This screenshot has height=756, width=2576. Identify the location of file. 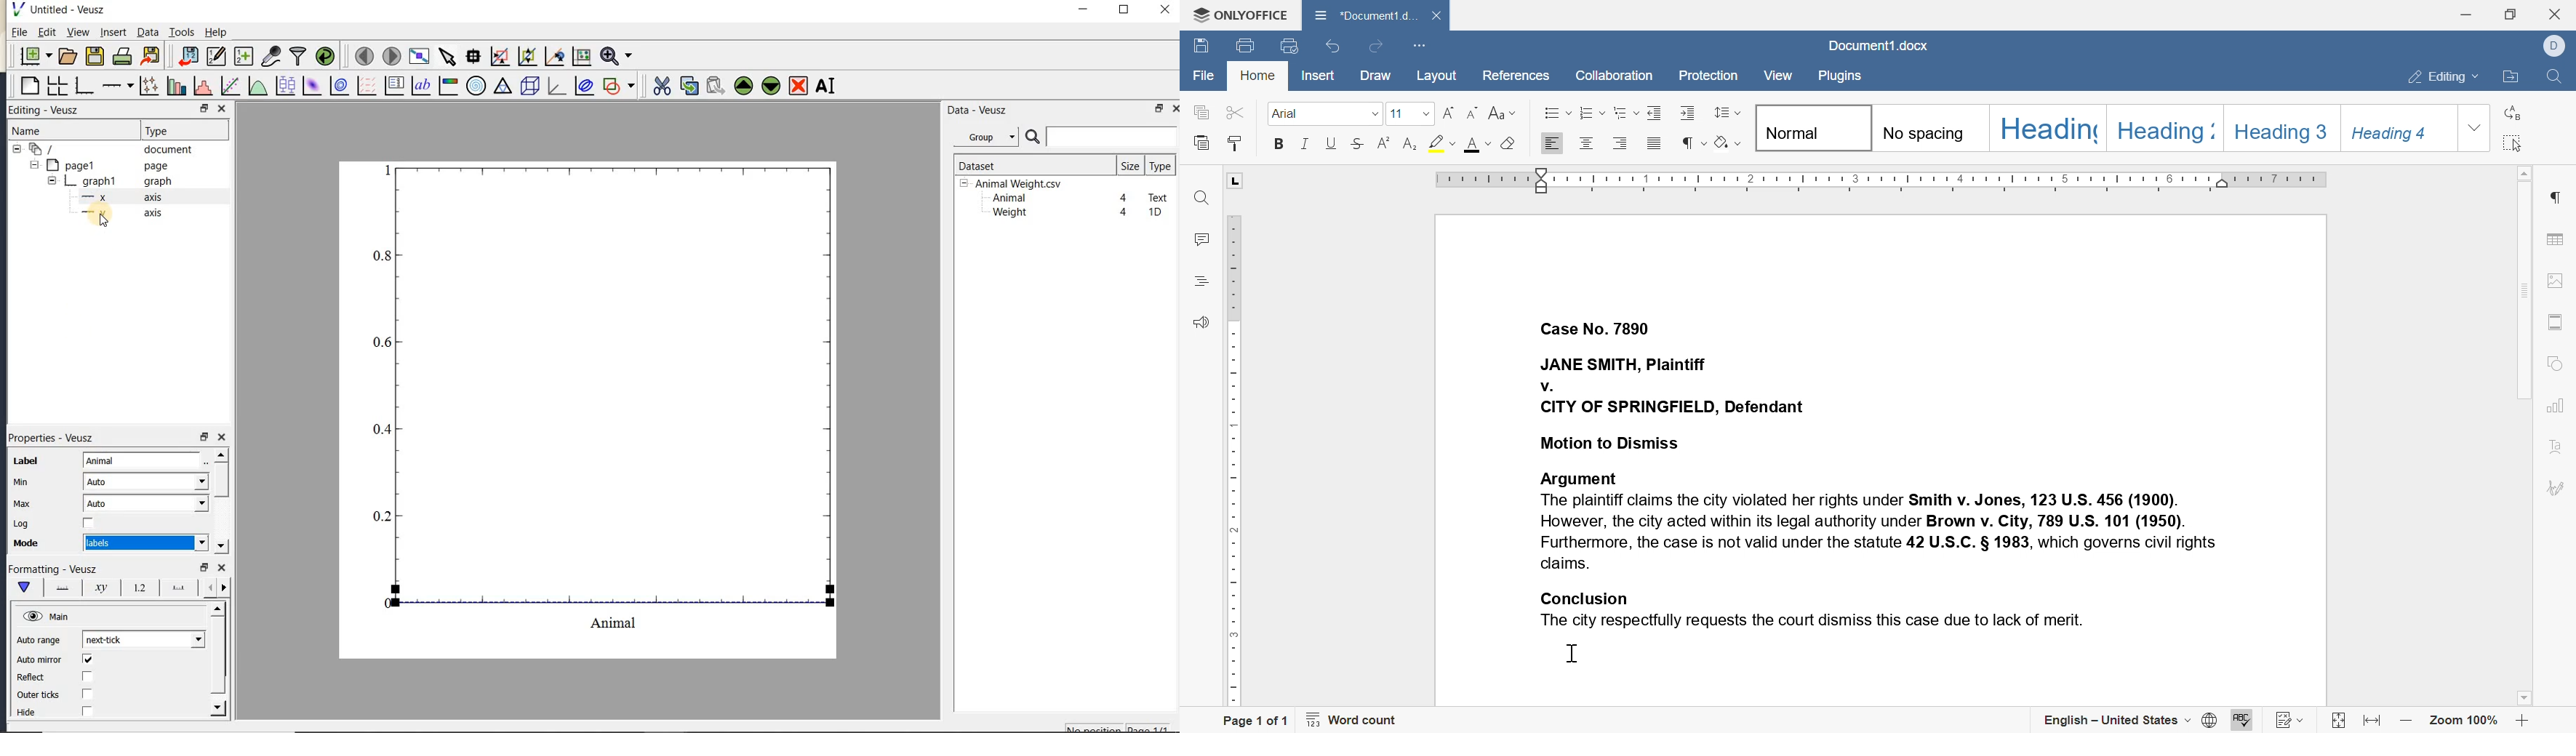
(1201, 73).